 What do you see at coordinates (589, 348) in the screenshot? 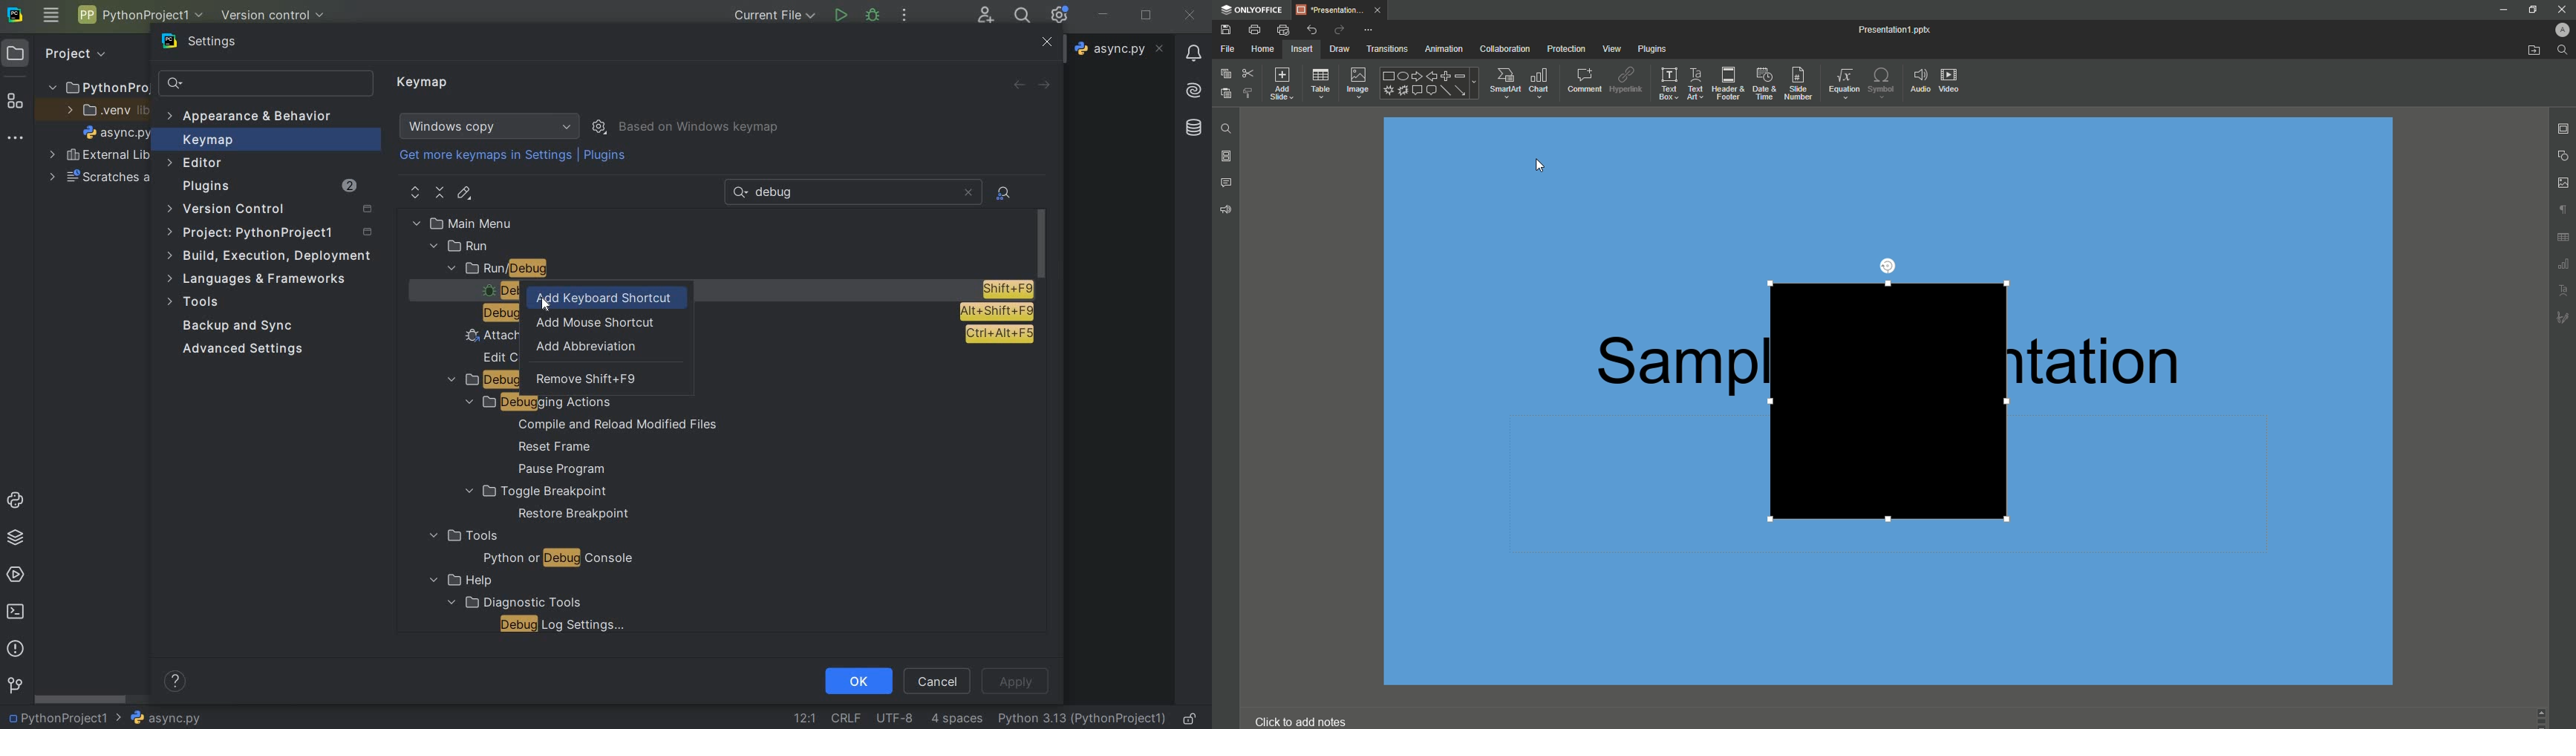
I see `add abbreviation` at bounding box center [589, 348].